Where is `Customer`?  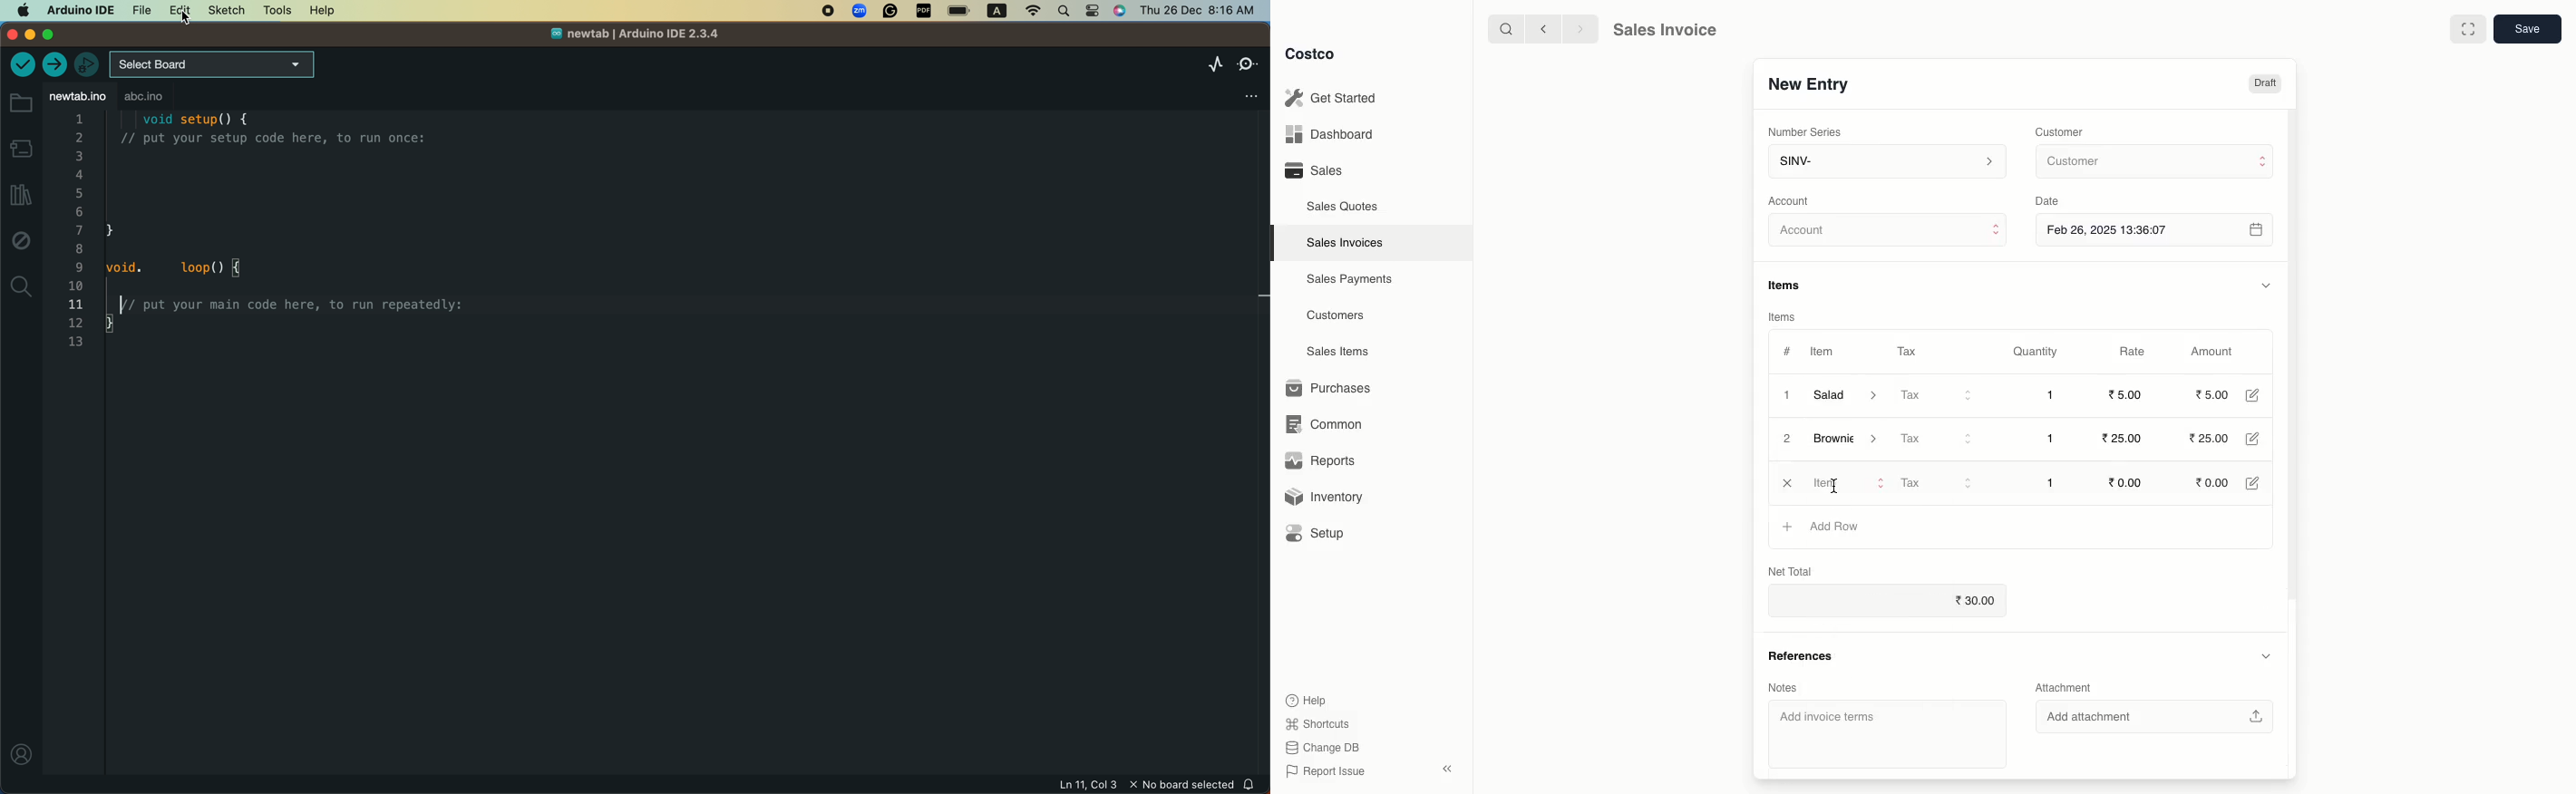
Customer is located at coordinates (2153, 162).